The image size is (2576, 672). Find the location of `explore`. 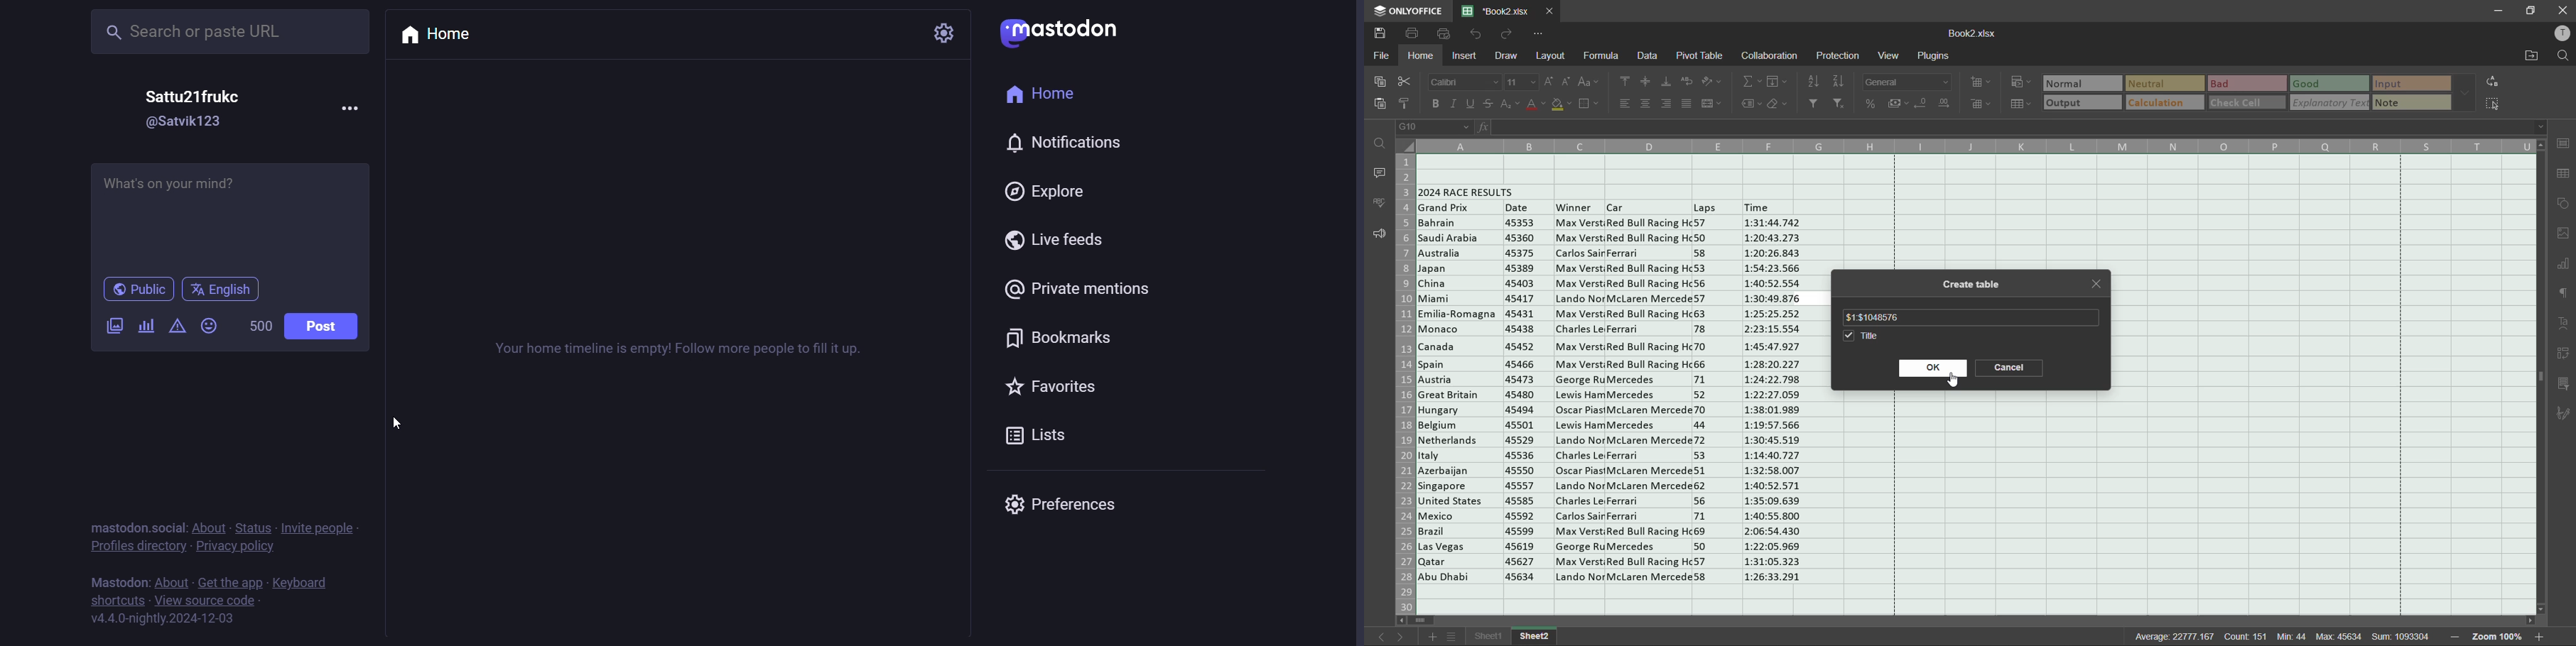

explore is located at coordinates (1041, 193).